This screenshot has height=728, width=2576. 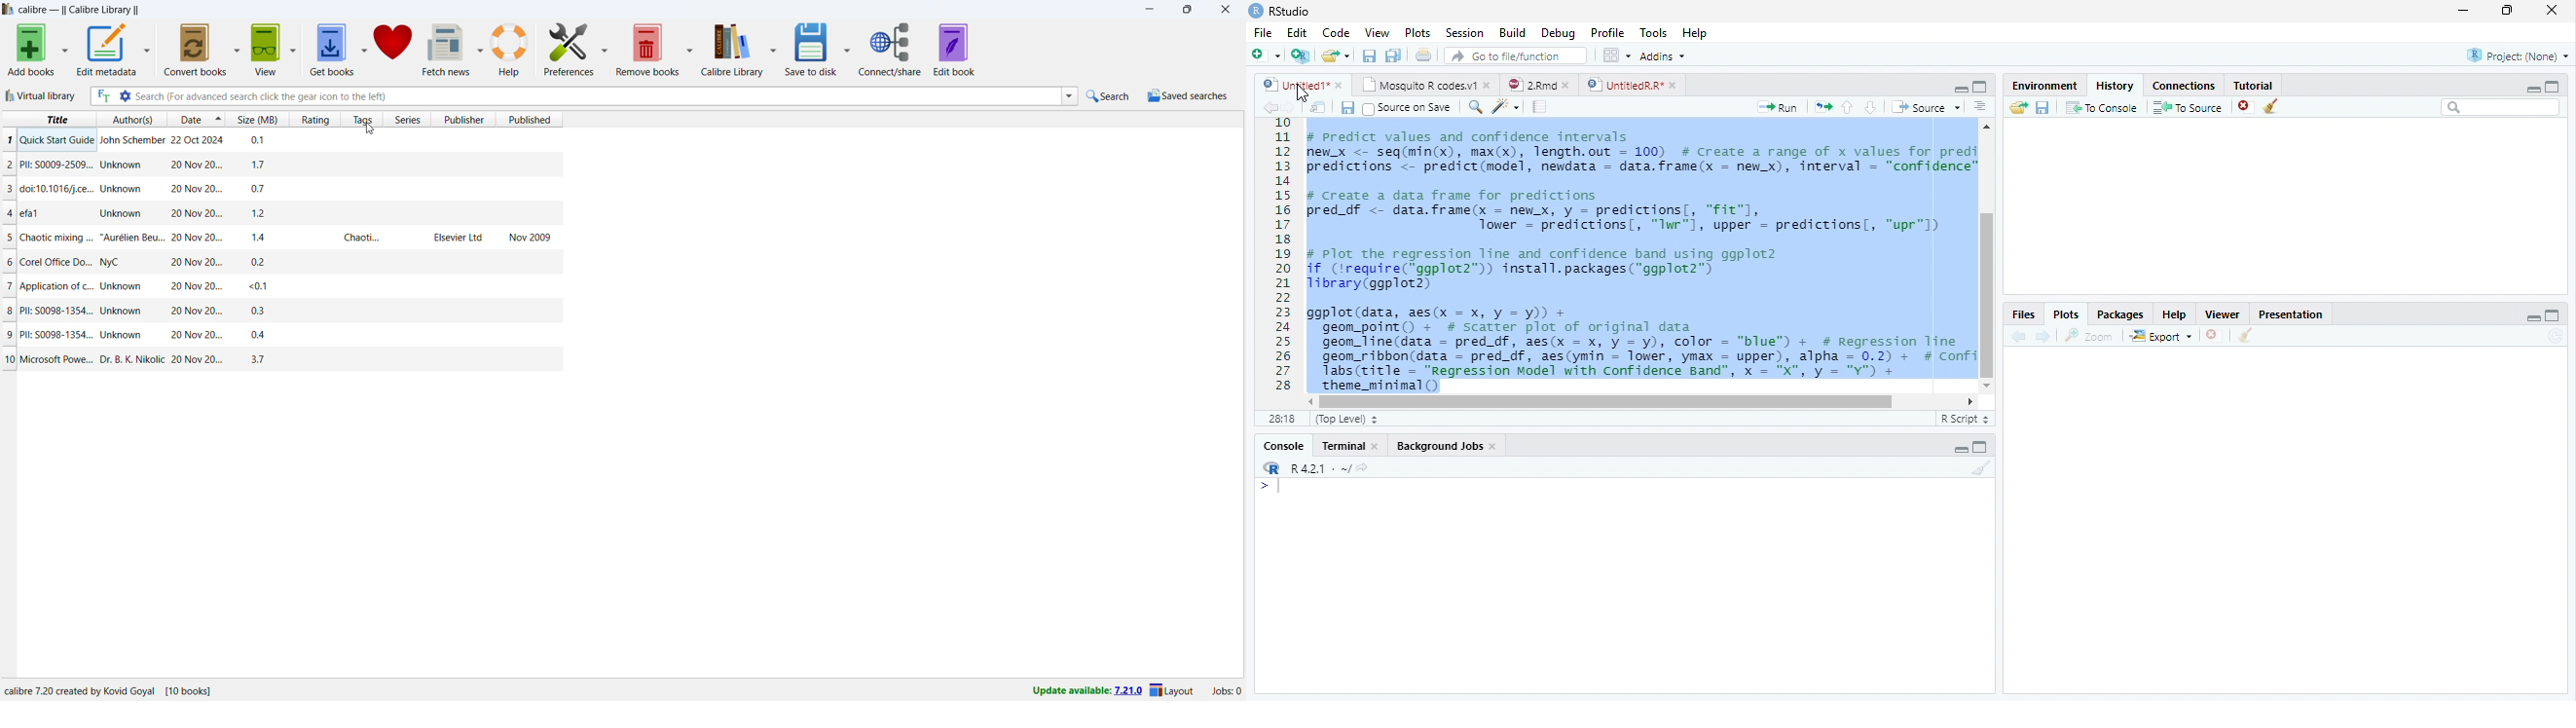 I want to click on Delete , so click(x=2214, y=336).